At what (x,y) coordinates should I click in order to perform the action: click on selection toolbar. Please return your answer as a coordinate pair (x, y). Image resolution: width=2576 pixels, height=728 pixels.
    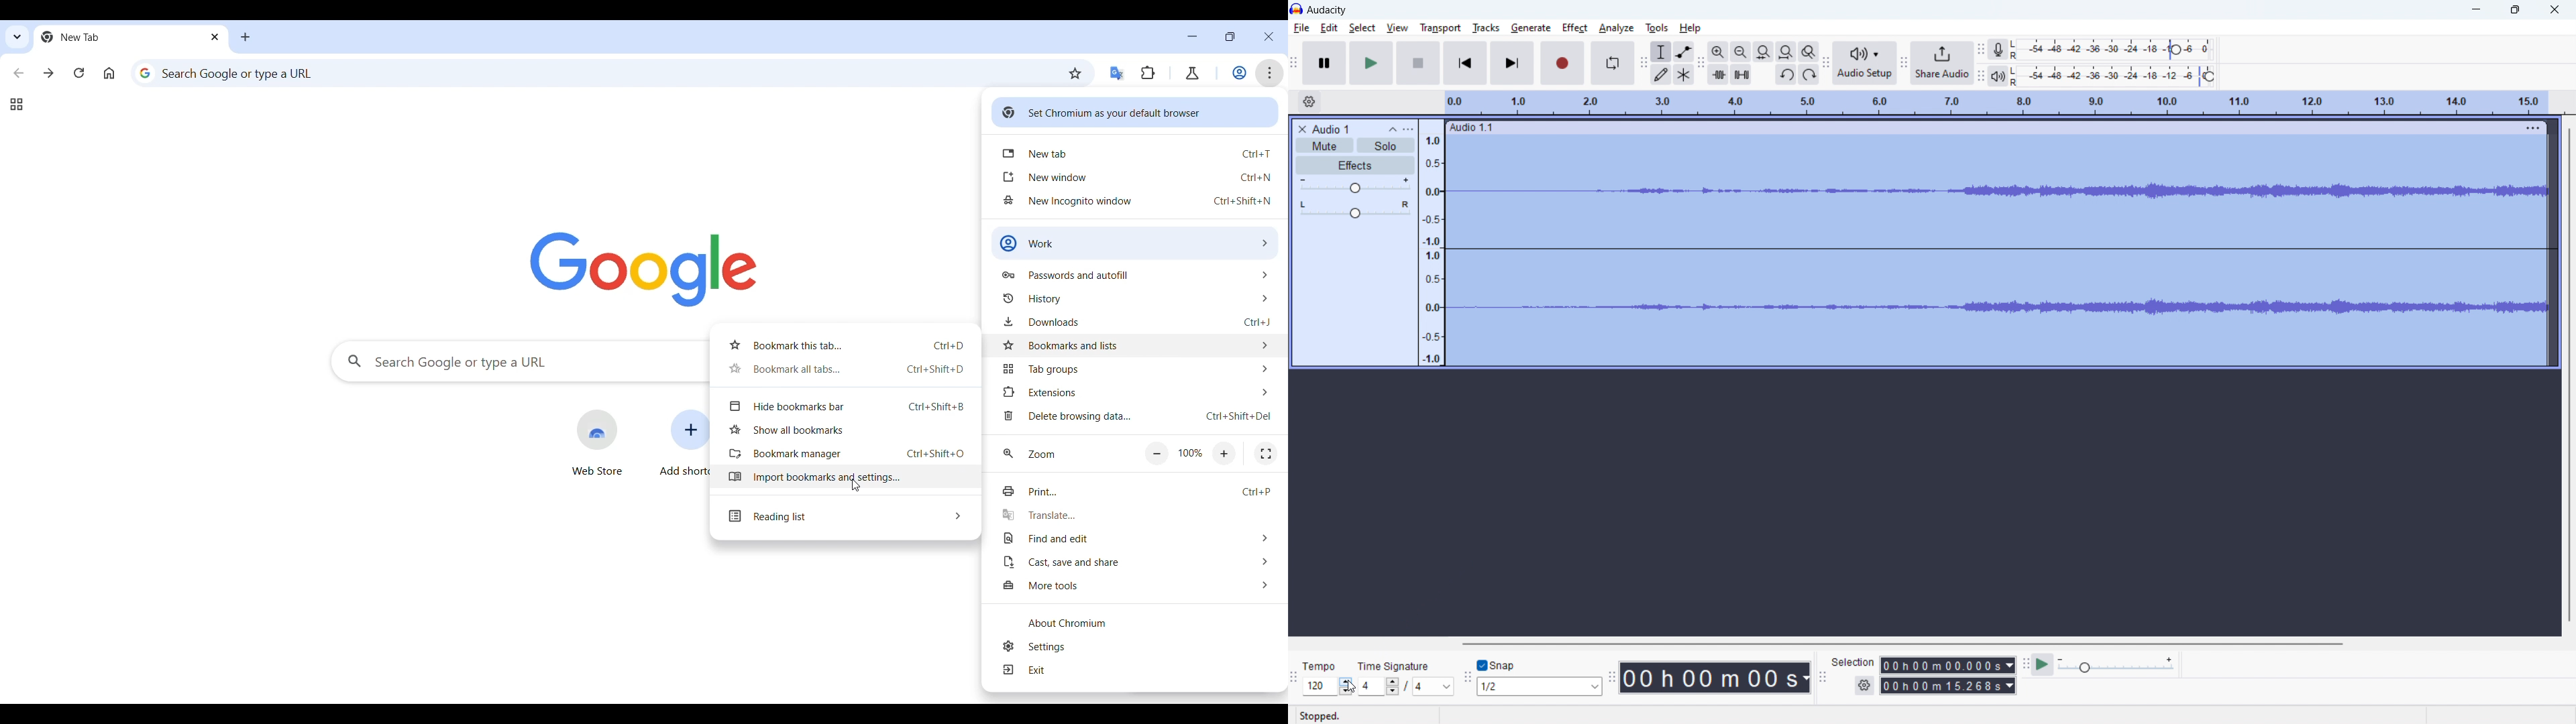
    Looking at the image, I should click on (1823, 680).